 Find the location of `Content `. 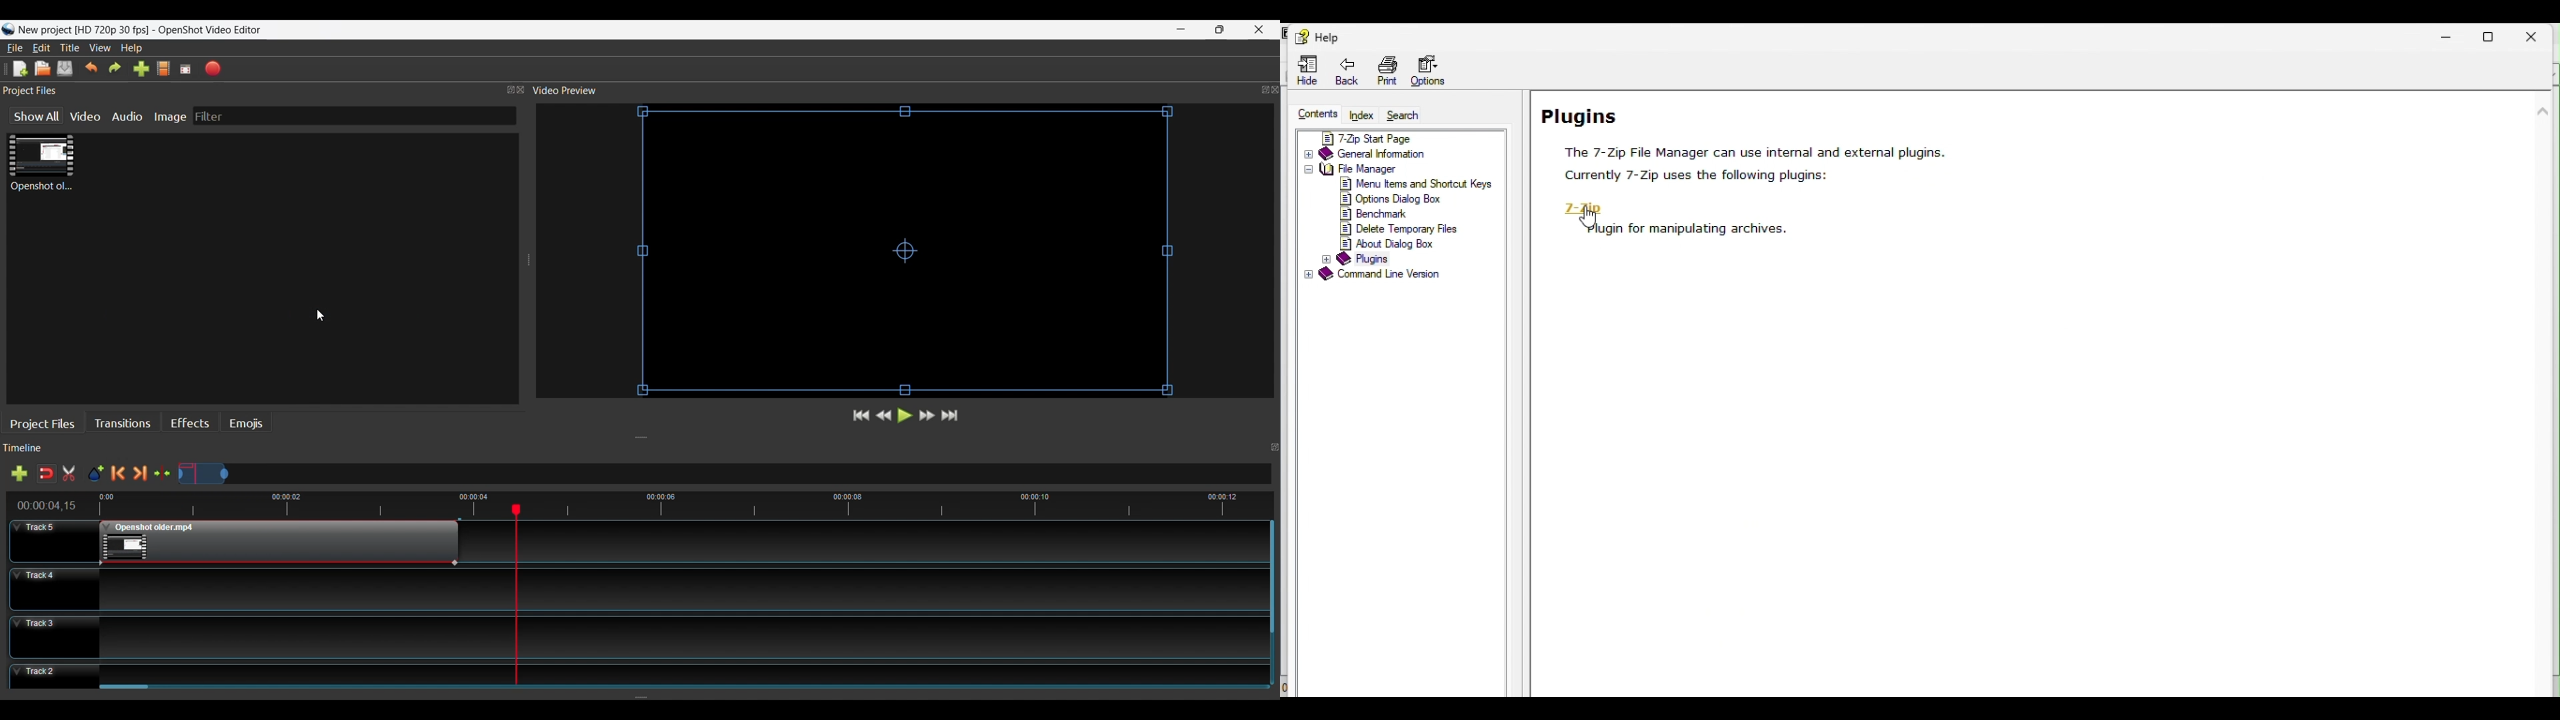

Content  is located at coordinates (1316, 112).